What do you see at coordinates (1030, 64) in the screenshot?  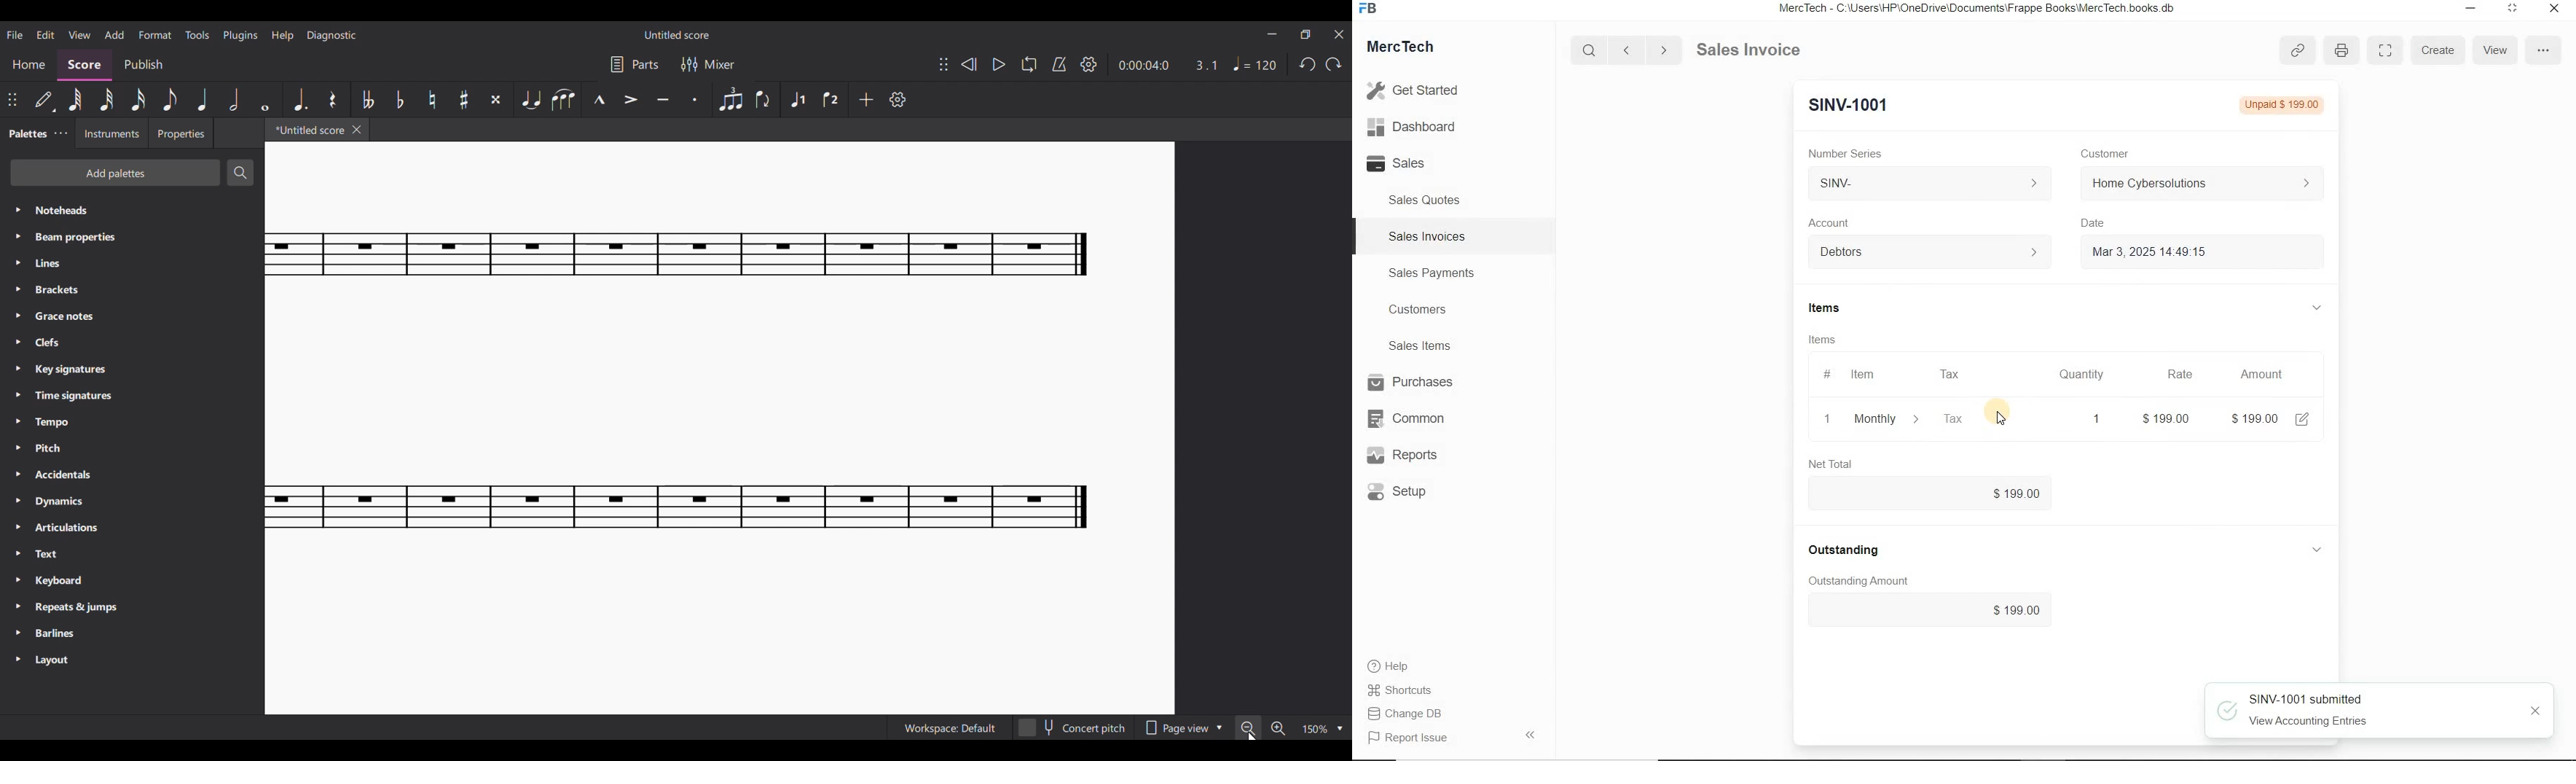 I see `Loop playback` at bounding box center [1030, 64].